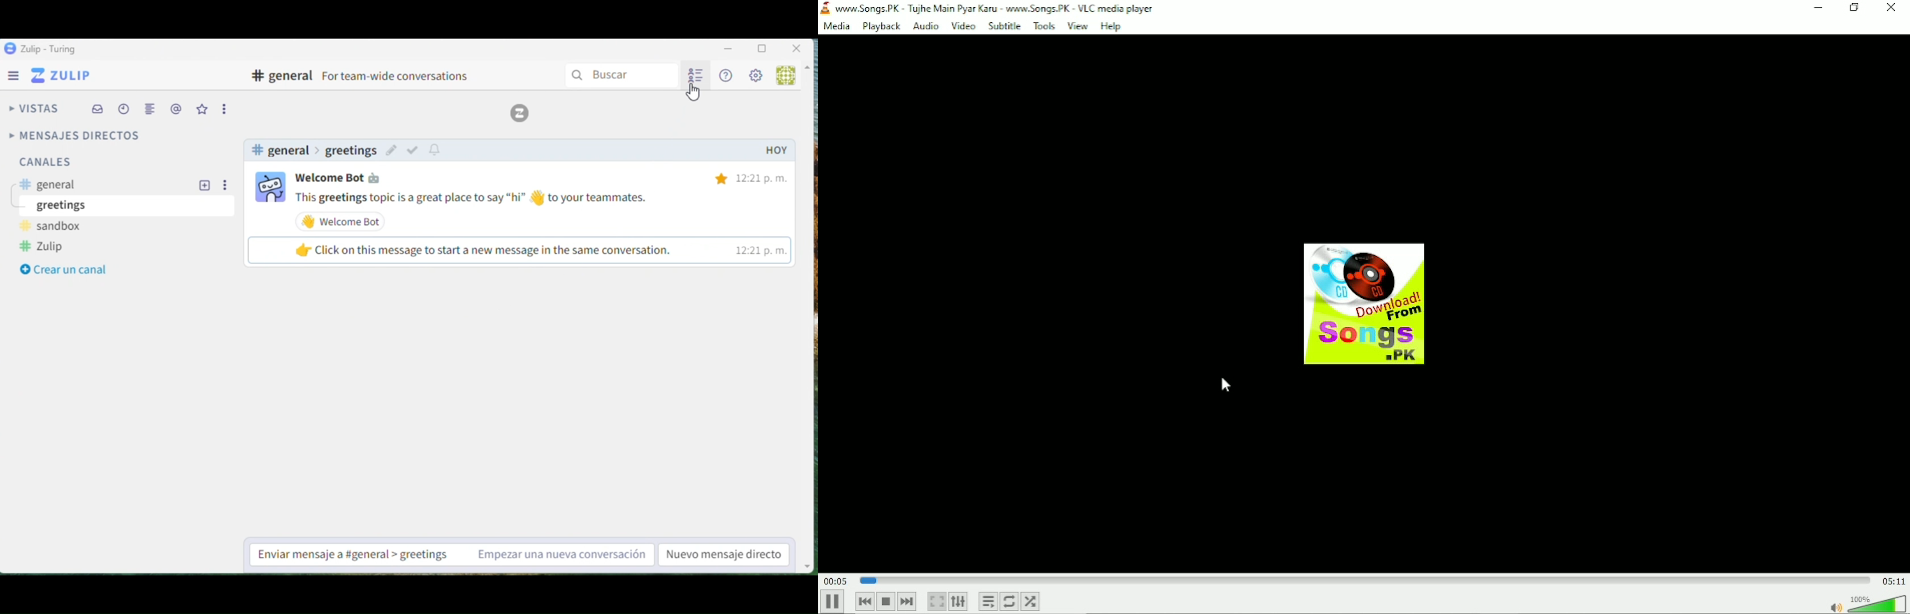 Image resolution: width=1932 pixels, height=616 pixels. Describe the element at coordinates (722, 180) in the screenshot. I see `star` at that location.